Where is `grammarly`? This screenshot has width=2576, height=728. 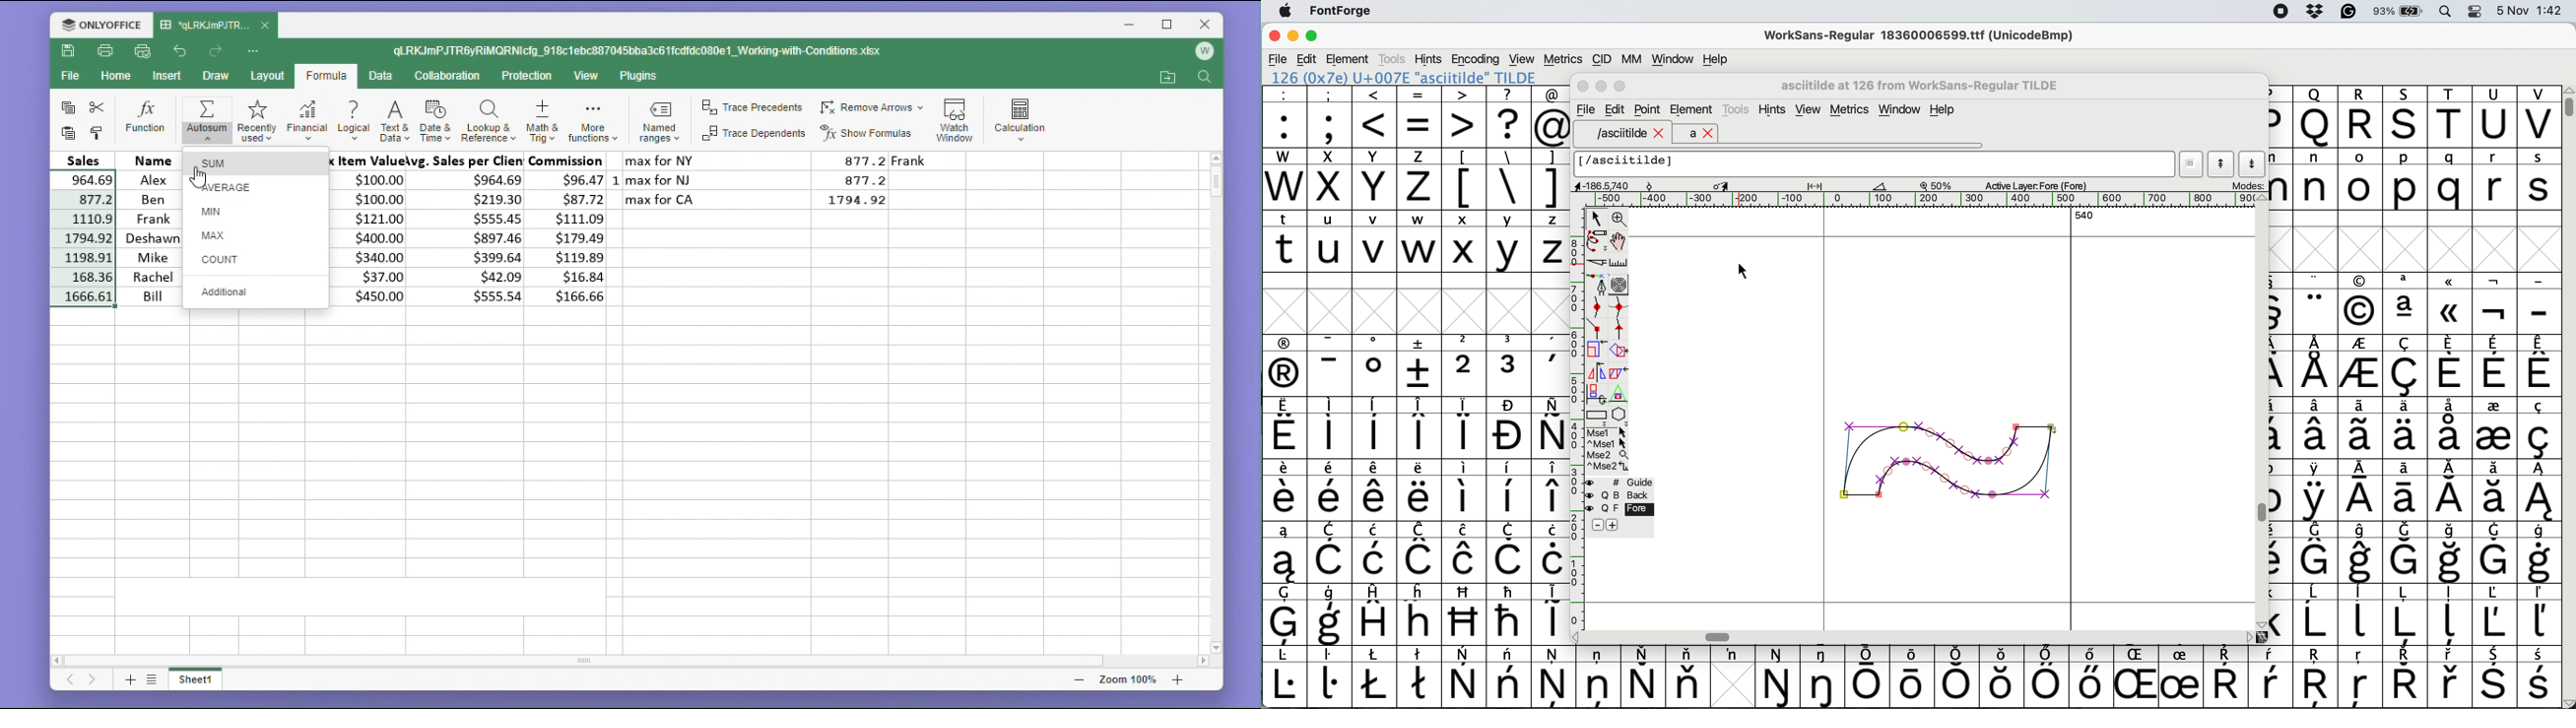
grammarly is located at coordinates (2349, 13).